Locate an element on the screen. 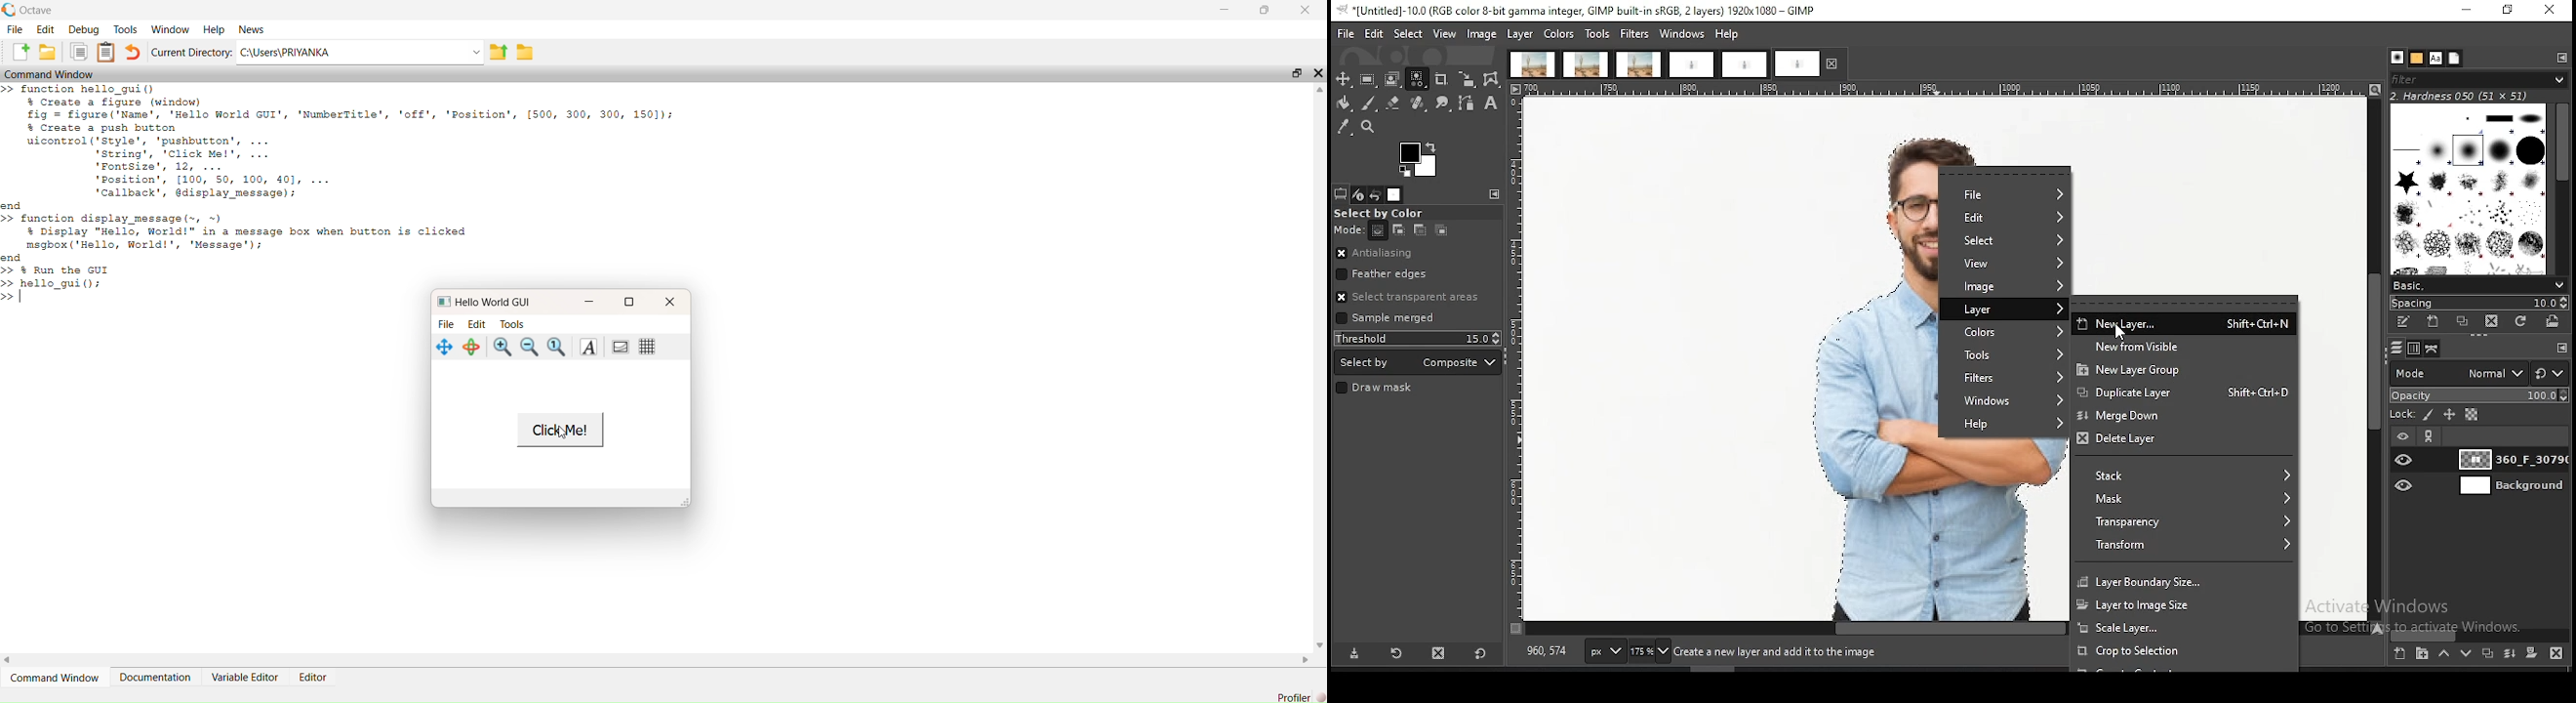 The height and width of the screenshot is (728, 2576). ‘Window is located at coordinates (169, 26).